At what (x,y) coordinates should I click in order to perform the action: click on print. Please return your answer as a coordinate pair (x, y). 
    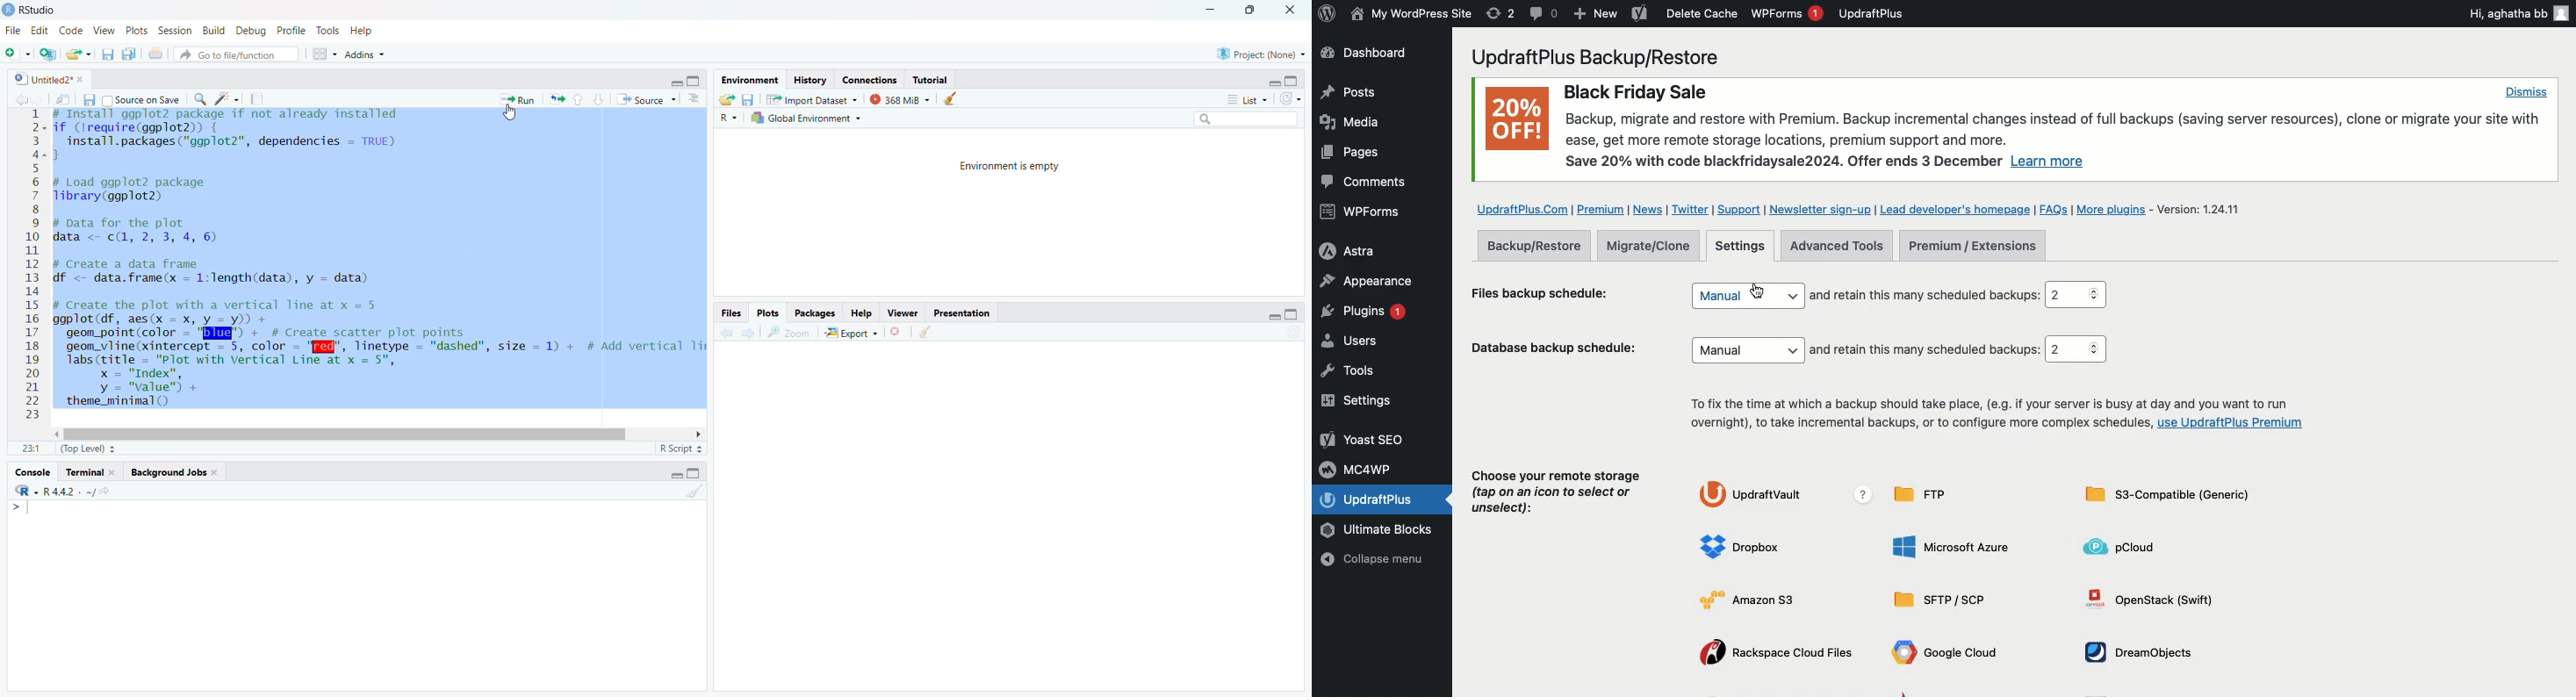
    Looking at the image, I should click on (157, 55).